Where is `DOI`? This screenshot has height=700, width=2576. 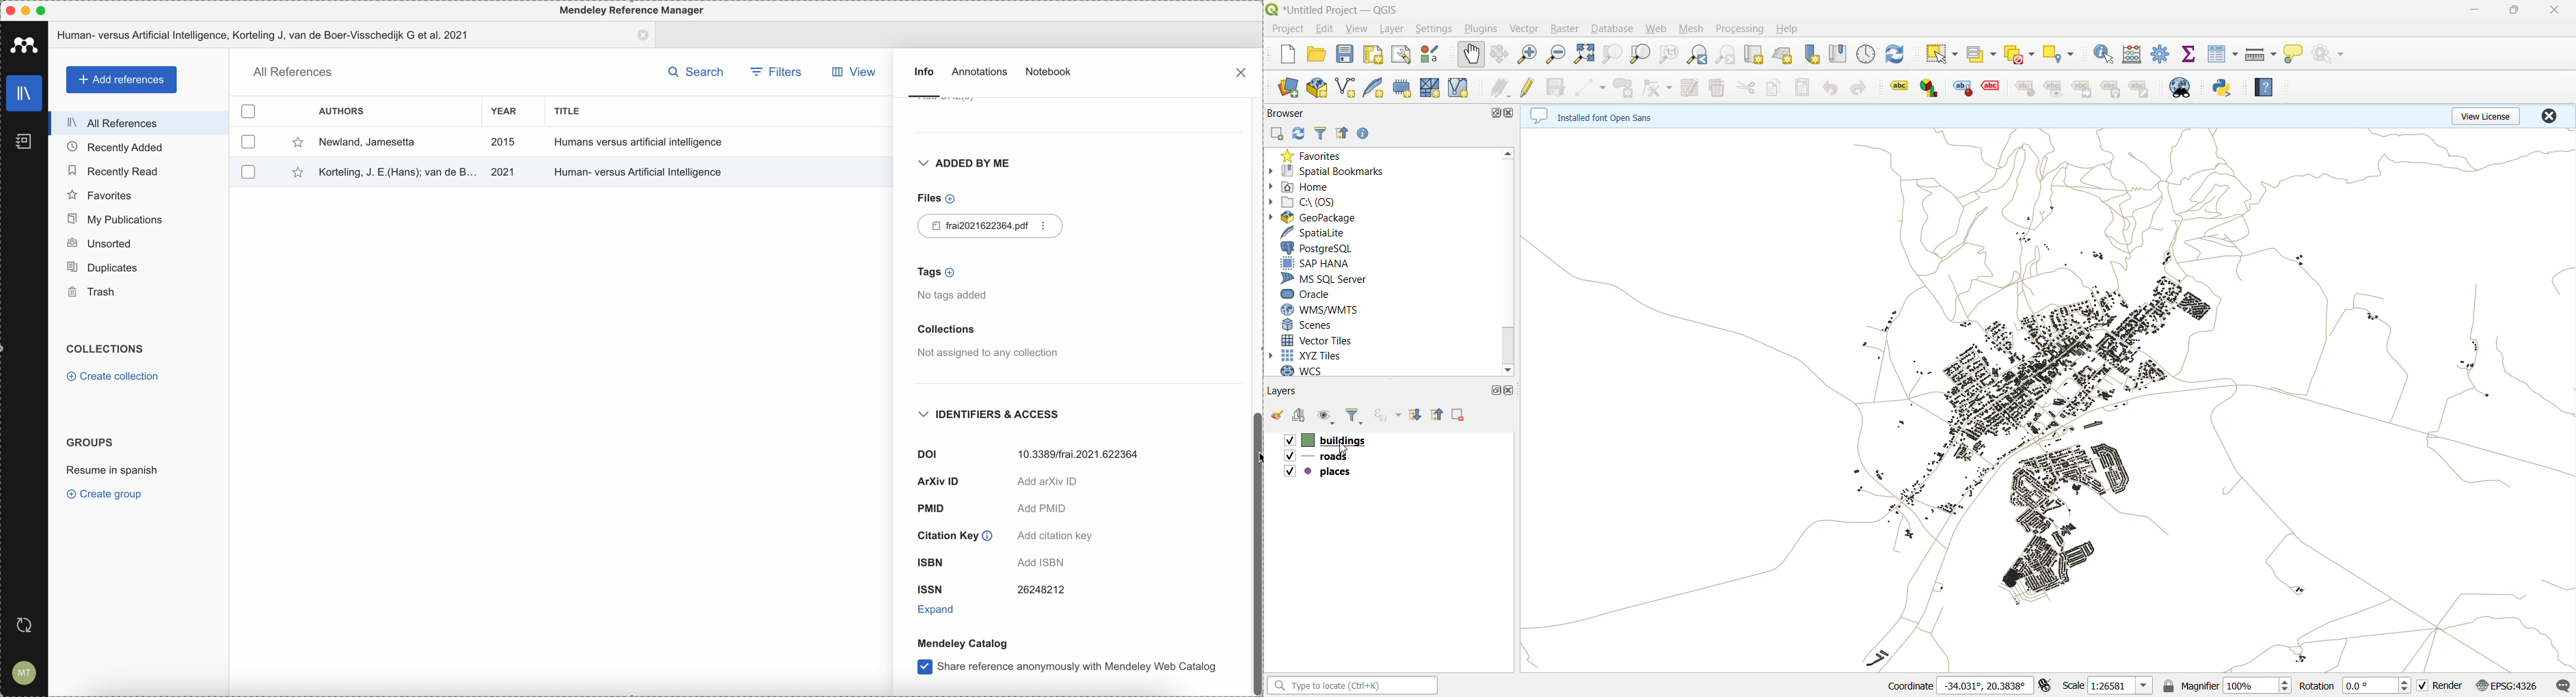
DOI is located at coordinates (1032, 452).